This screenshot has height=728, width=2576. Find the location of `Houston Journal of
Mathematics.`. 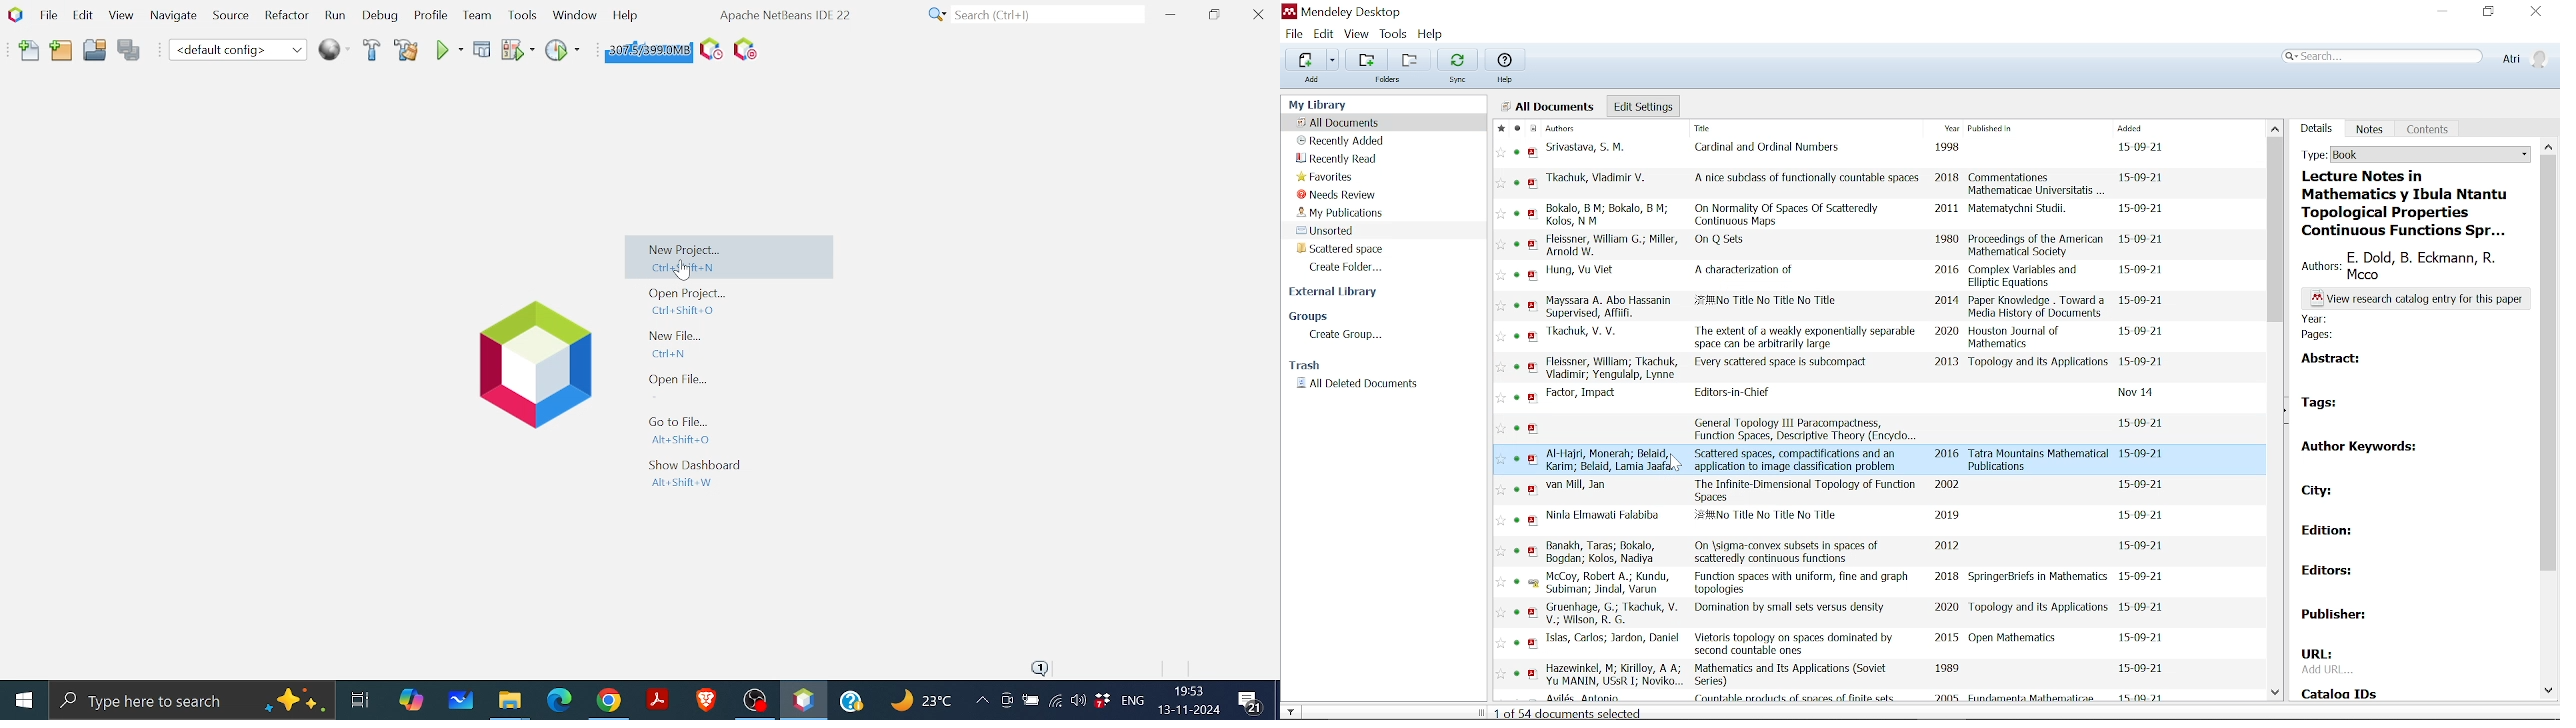

Houston Journal of
Mathematics. is located at coordinates (2020, 338).